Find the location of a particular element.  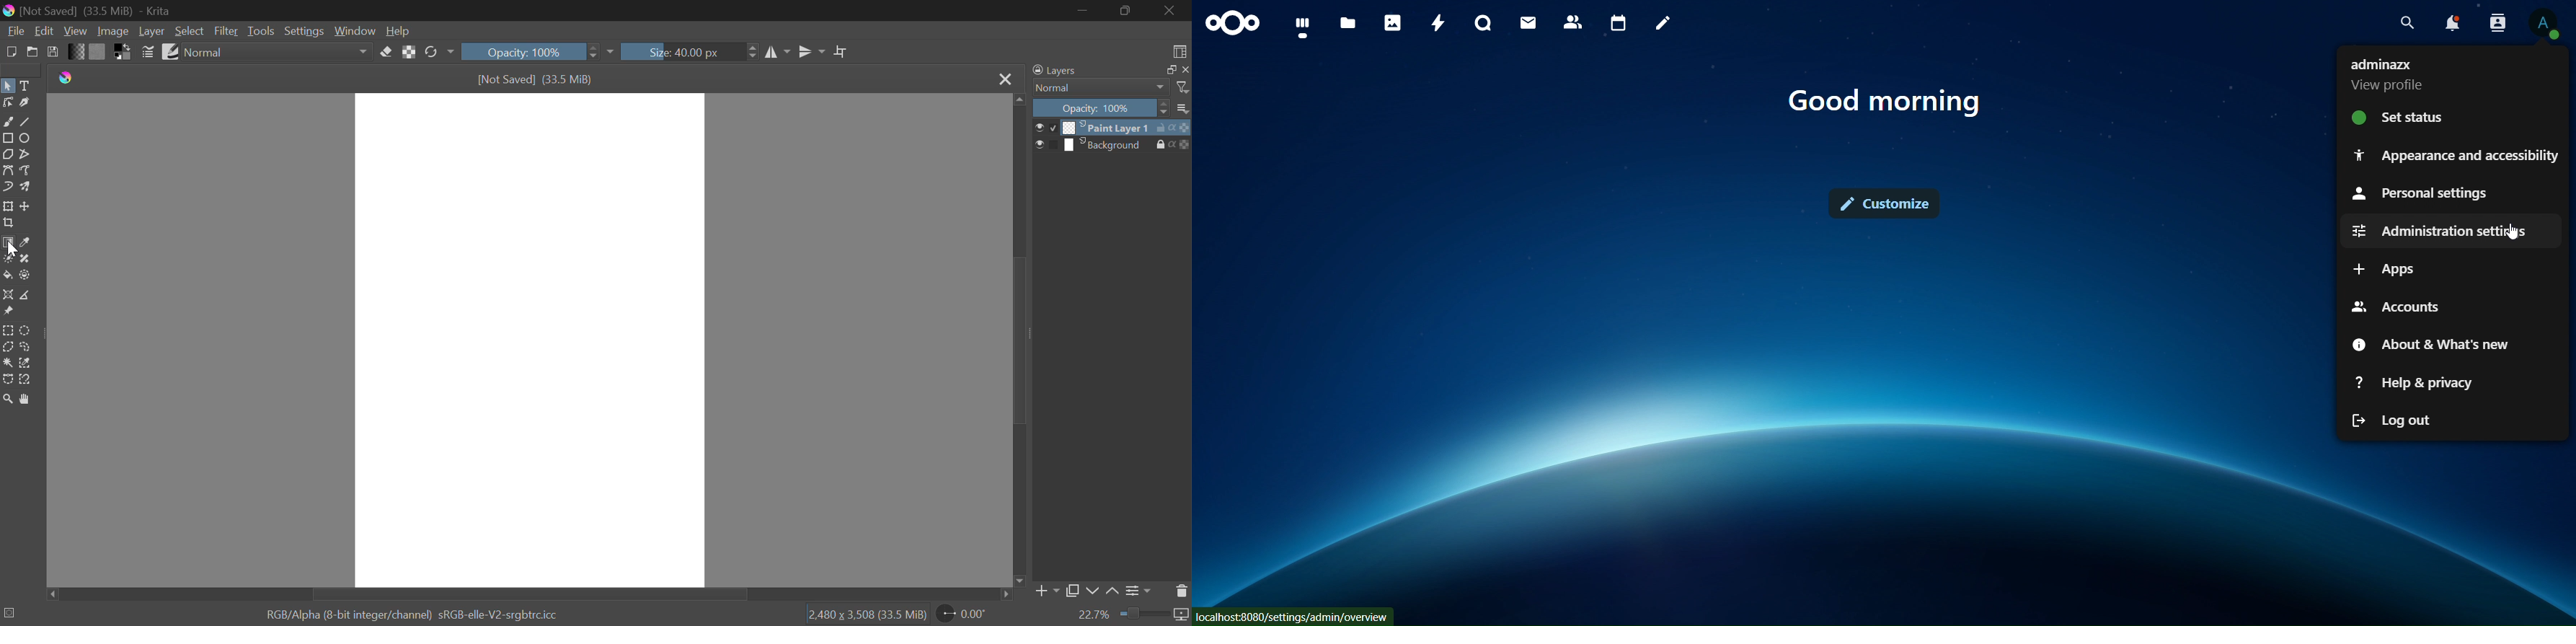

filter is located at coordinates (1184, 88).